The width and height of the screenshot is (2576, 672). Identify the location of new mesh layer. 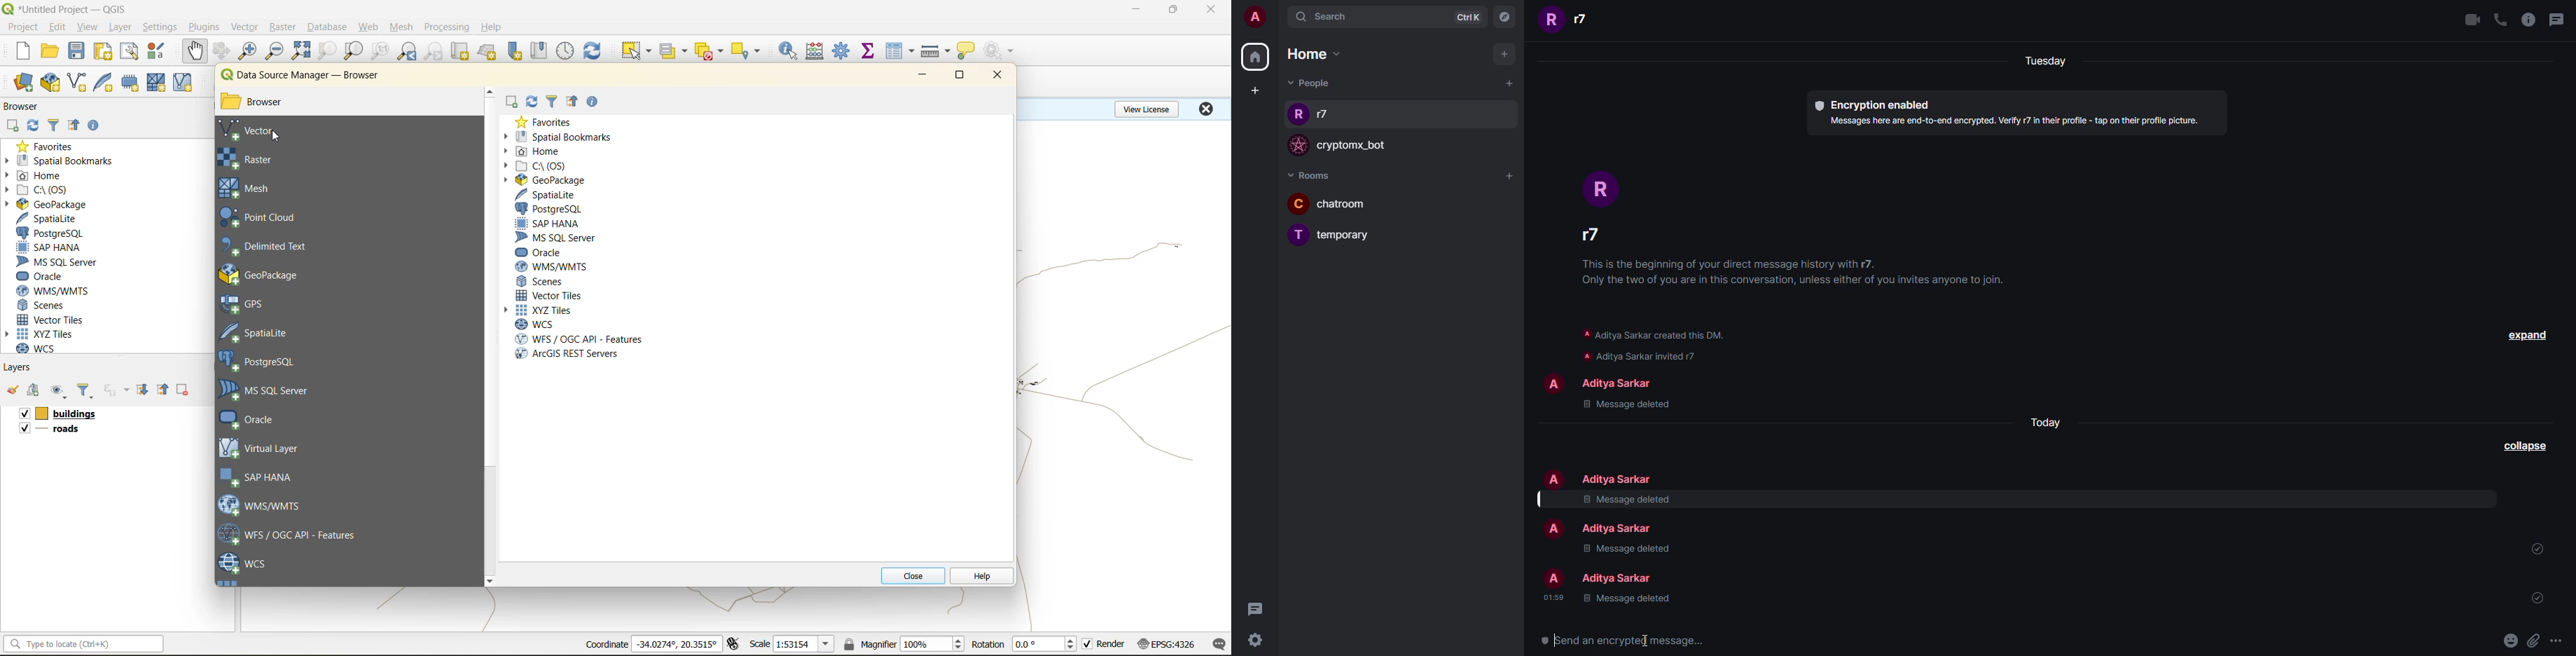
(158, 84).